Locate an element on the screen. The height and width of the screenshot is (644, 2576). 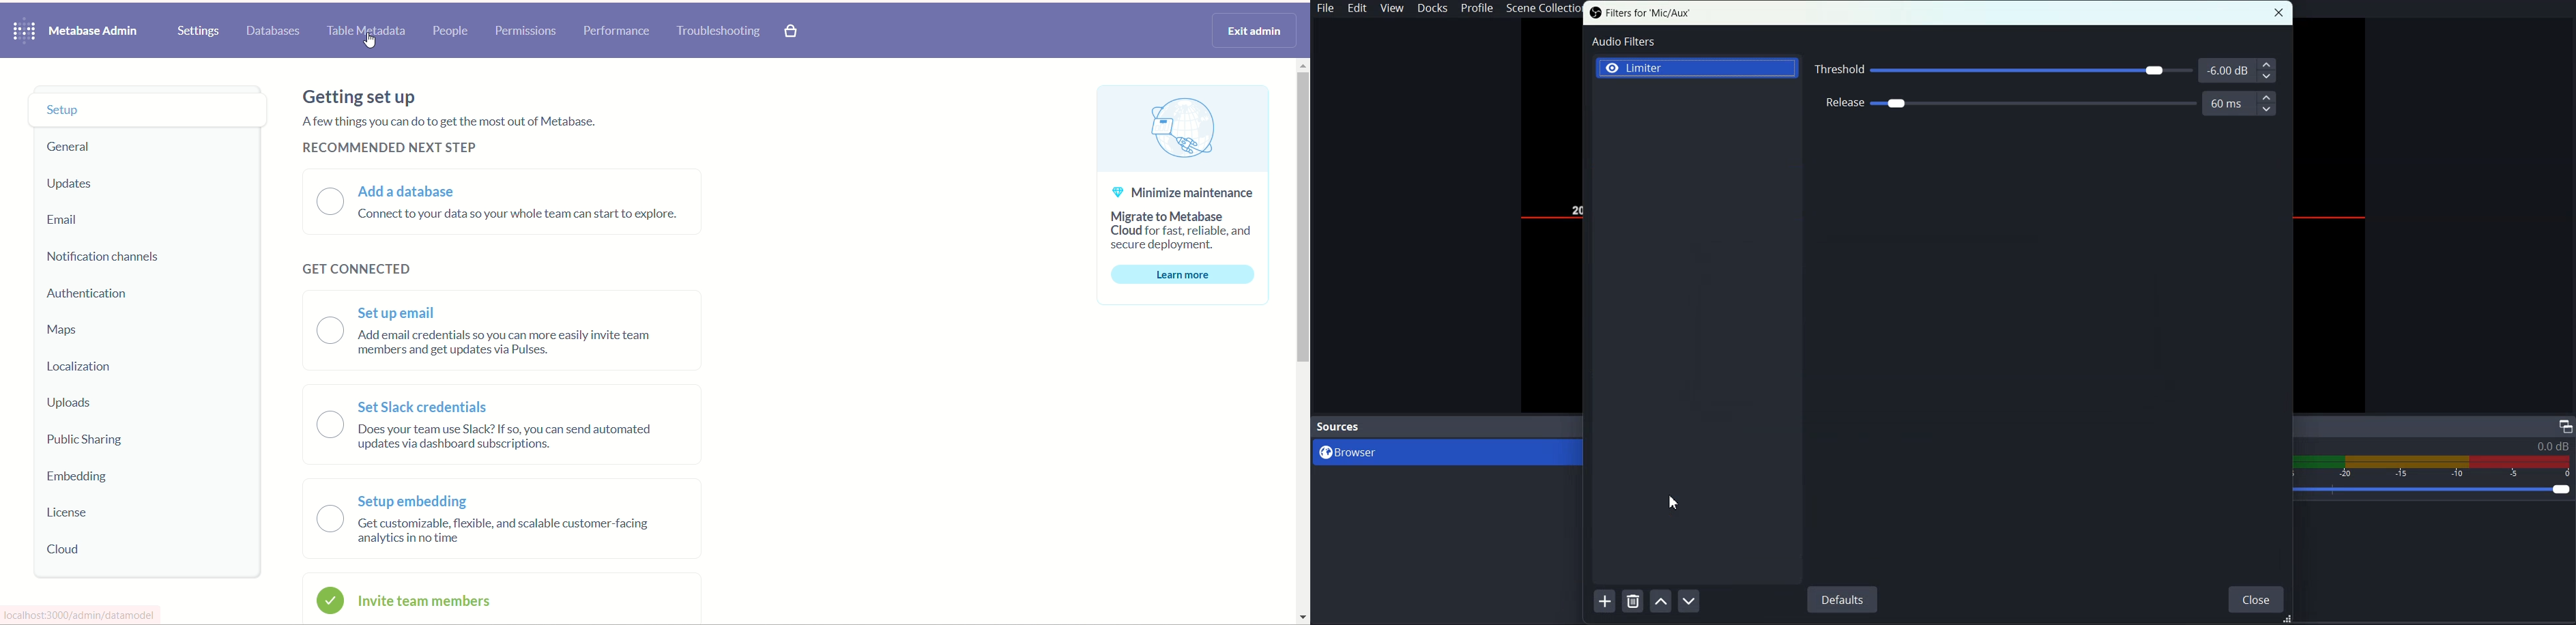
Move Filter Up is located at coordinates (1662, 600).